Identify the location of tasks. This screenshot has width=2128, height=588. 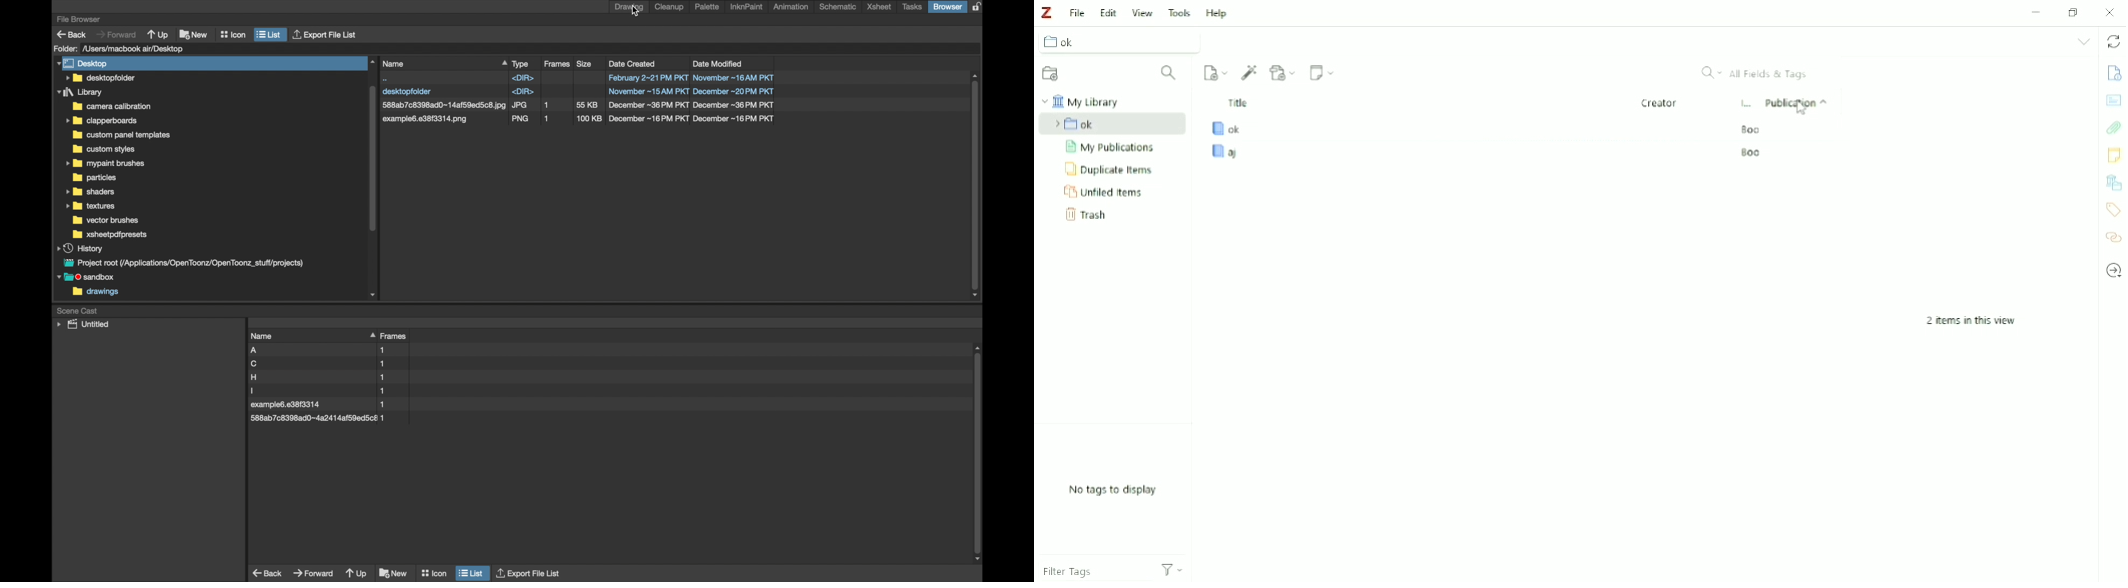
(913, 7).